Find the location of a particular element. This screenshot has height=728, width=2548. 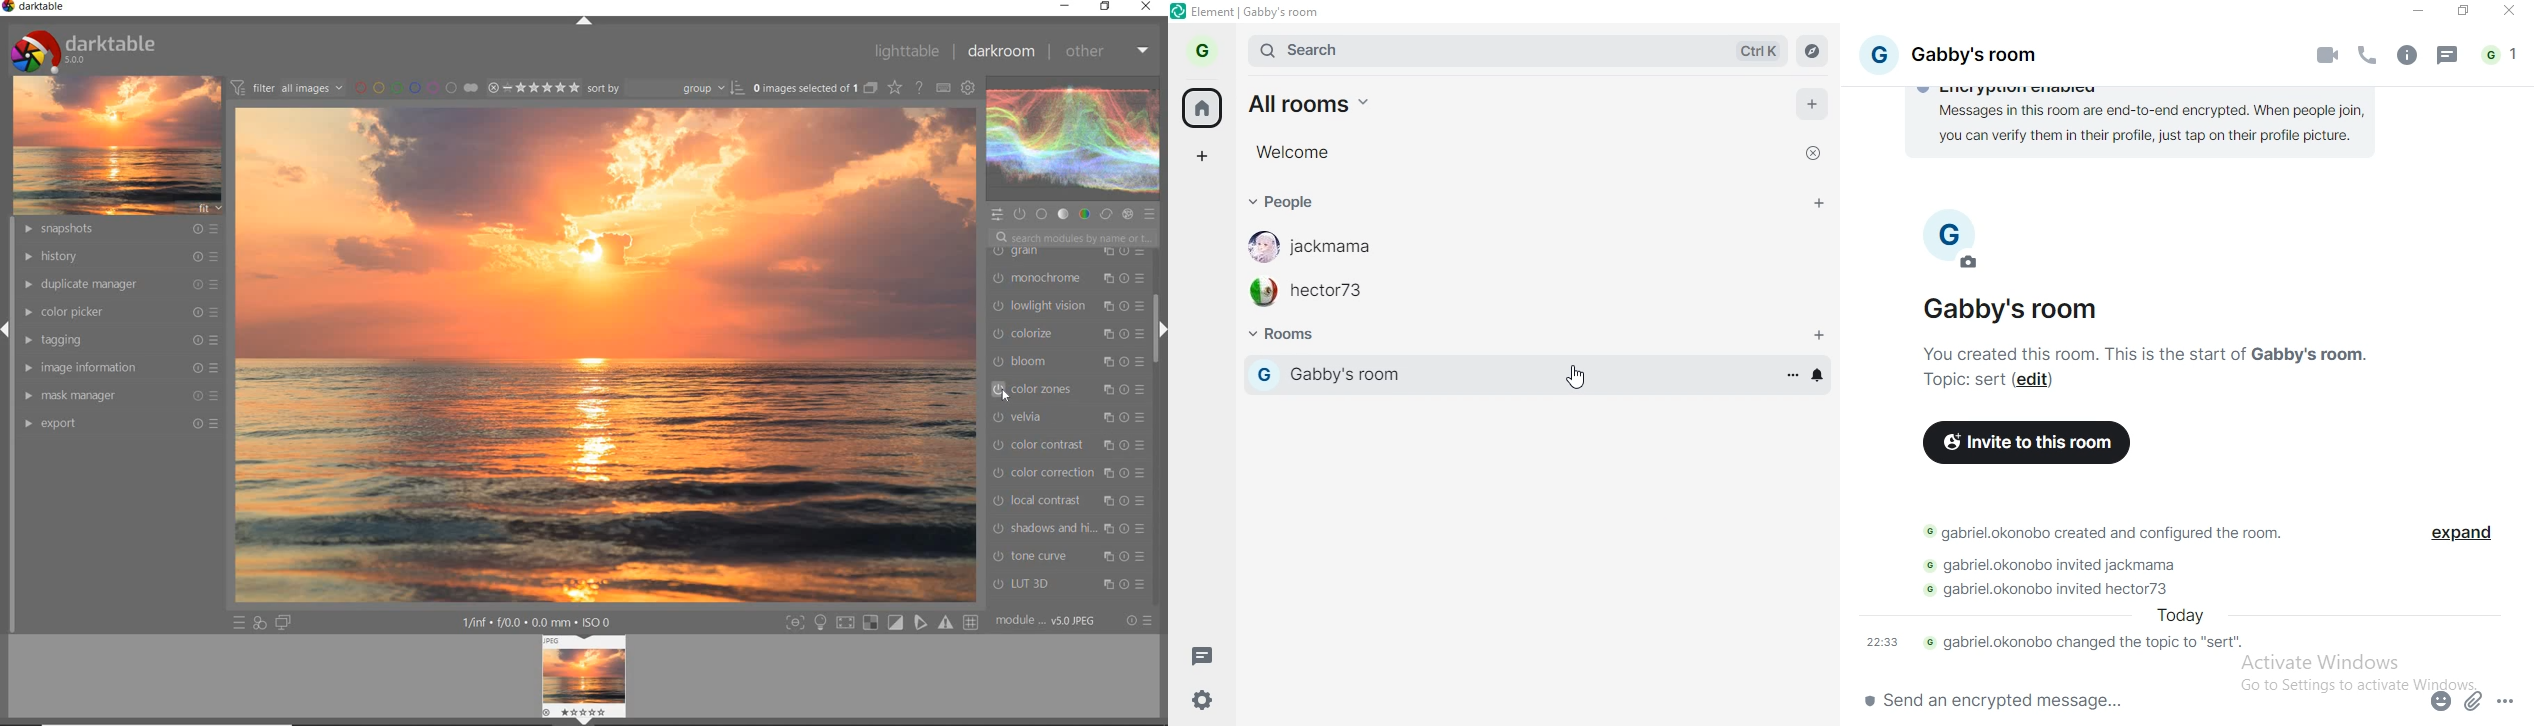

gabby's room is located at coordinates (1456, 376).